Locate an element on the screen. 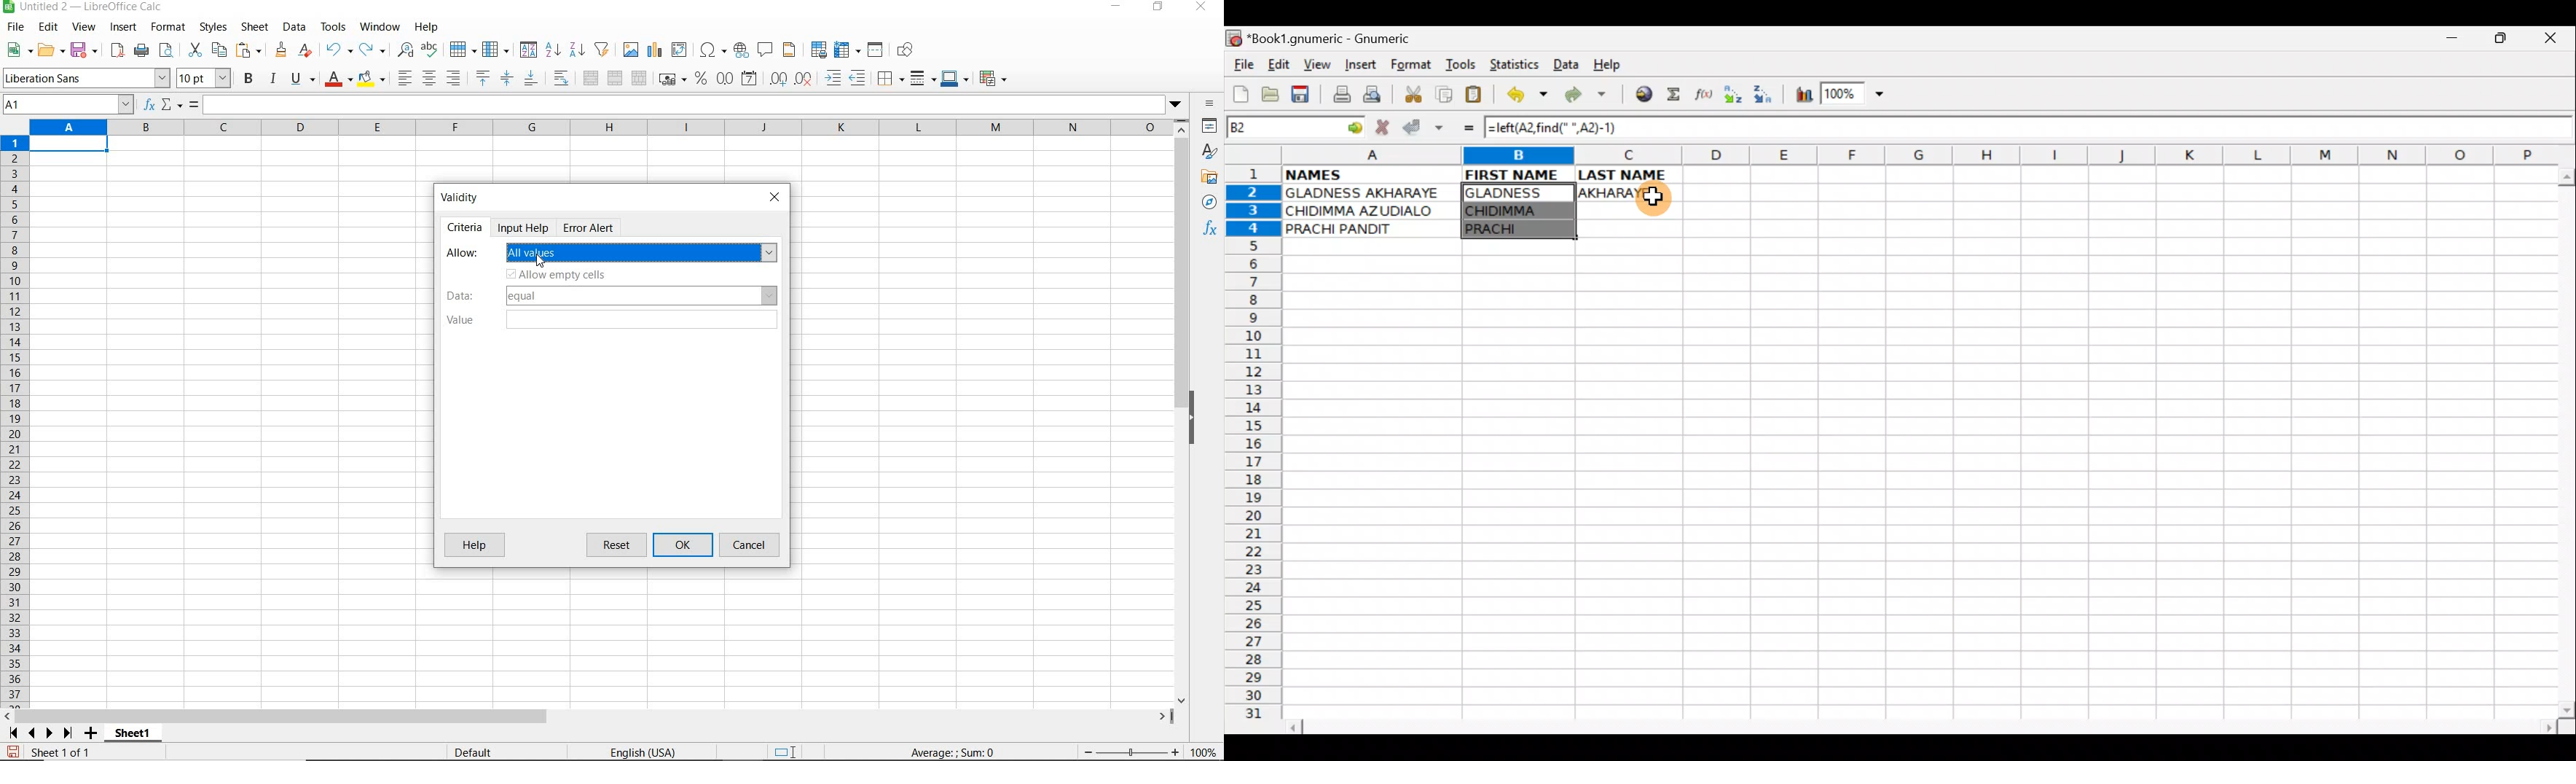 This screenshot has width=2576, height=784. All values is located at coordinates (640, 252).